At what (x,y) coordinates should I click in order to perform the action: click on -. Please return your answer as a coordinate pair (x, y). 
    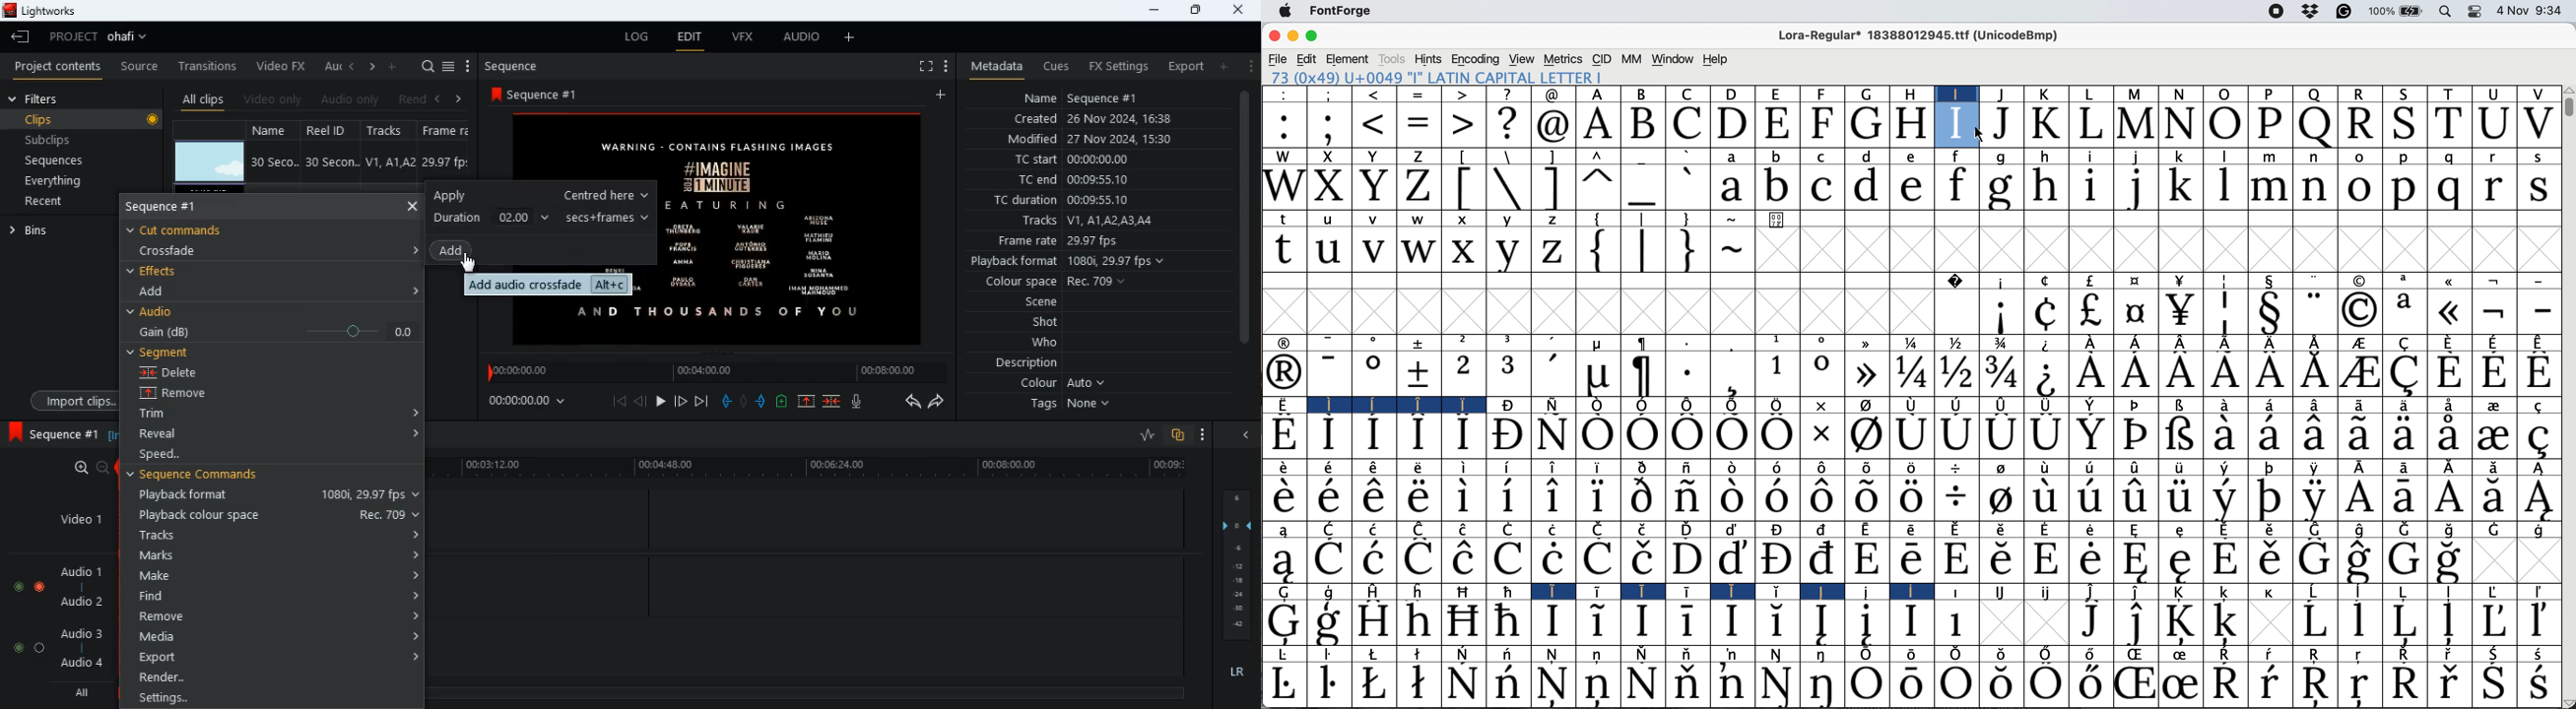
    Looking at the image, I should click on (2541, 311).